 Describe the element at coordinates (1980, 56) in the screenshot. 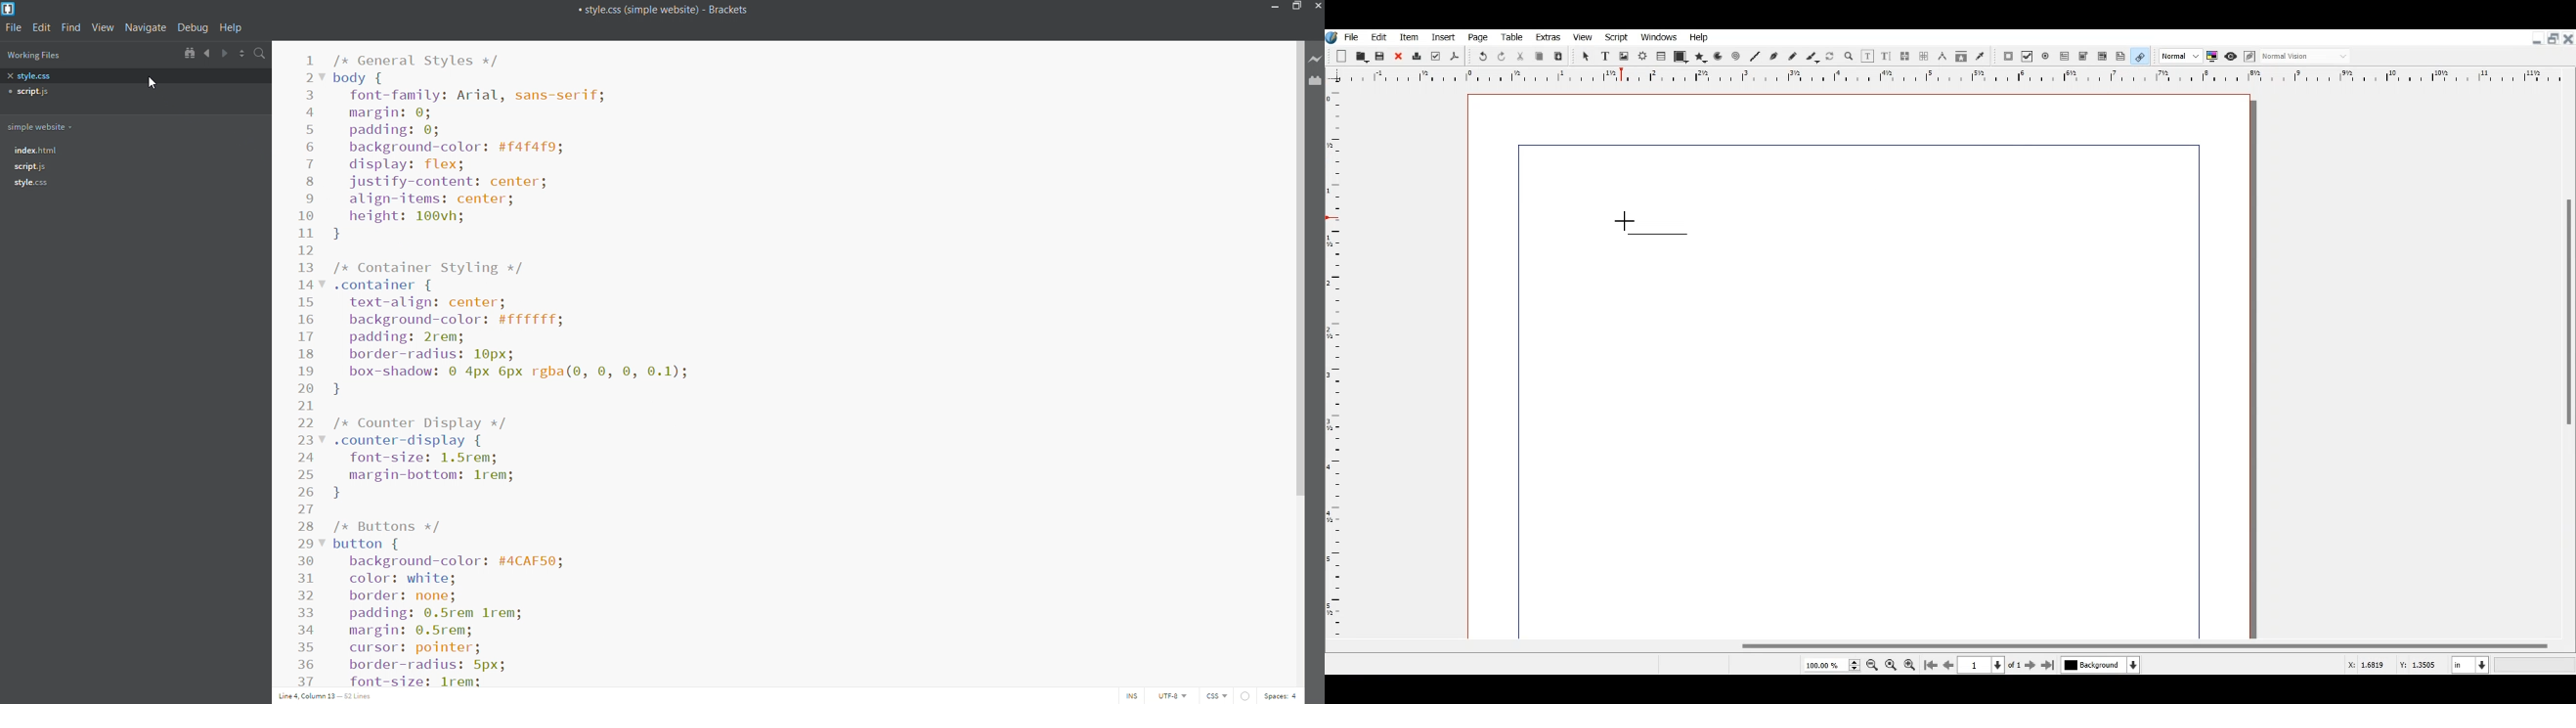

I see `Eye dropper` at that location.